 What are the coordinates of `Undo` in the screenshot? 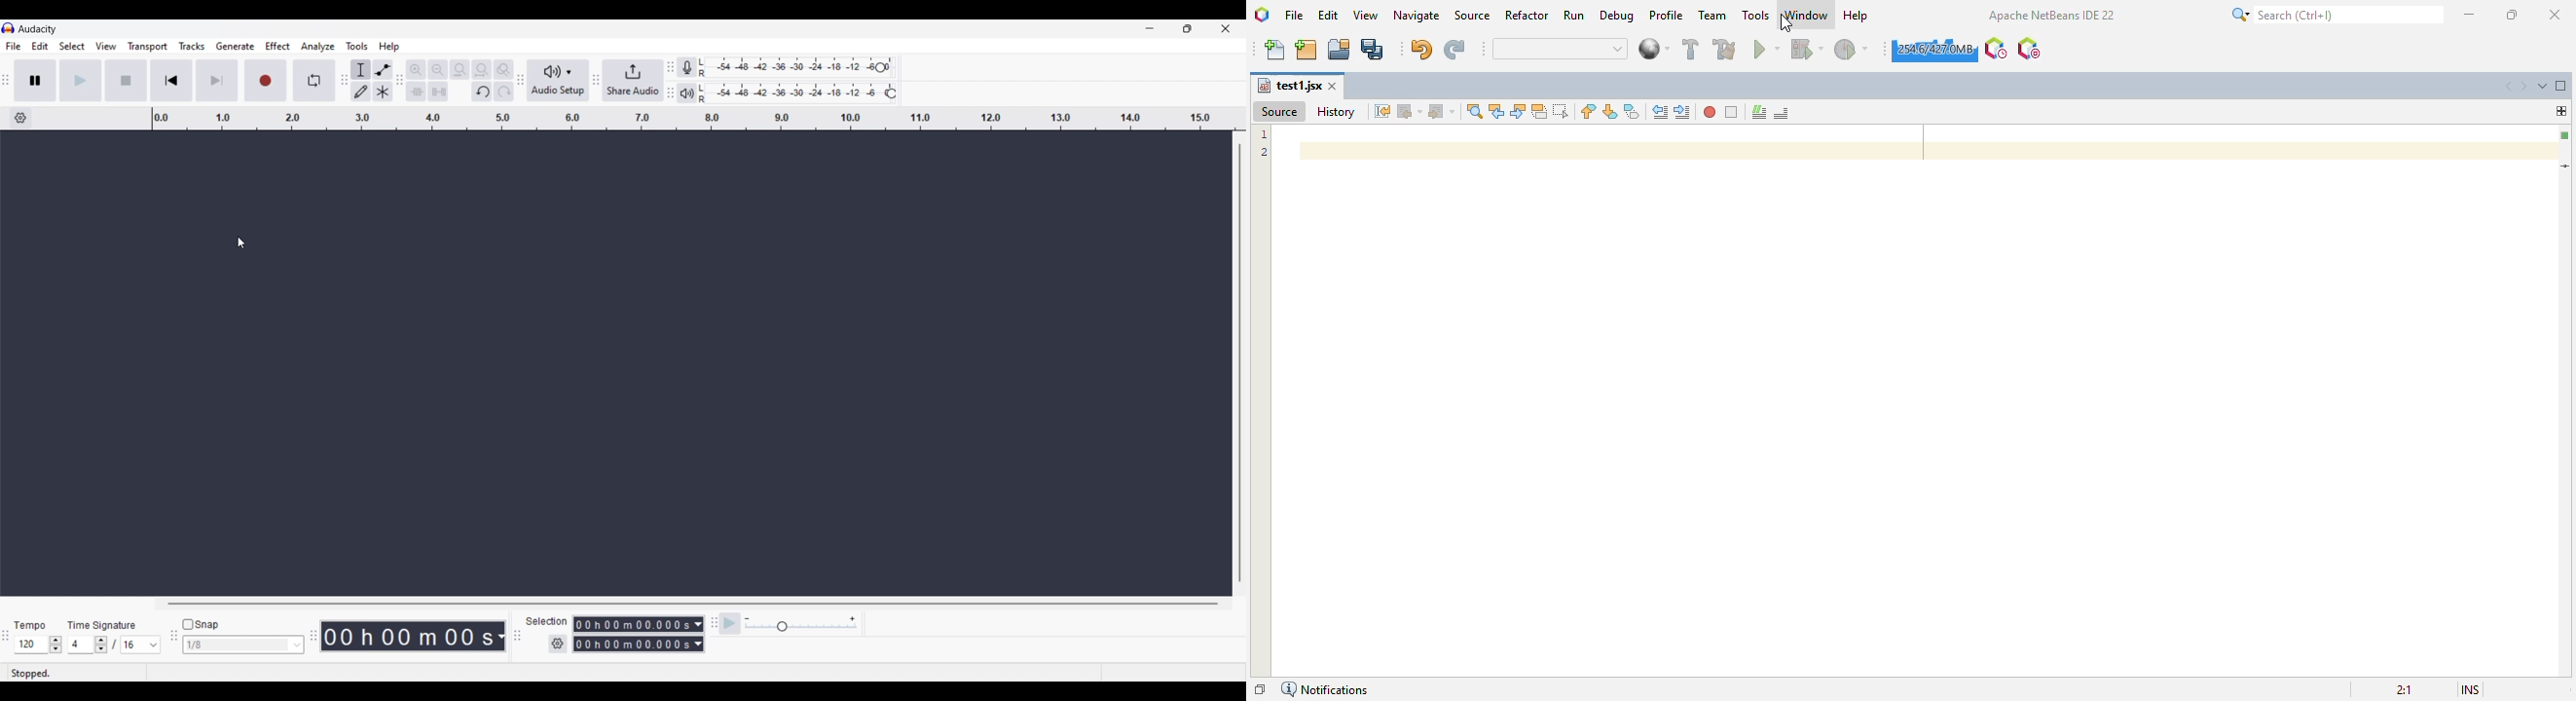 It's located at (482, 92).